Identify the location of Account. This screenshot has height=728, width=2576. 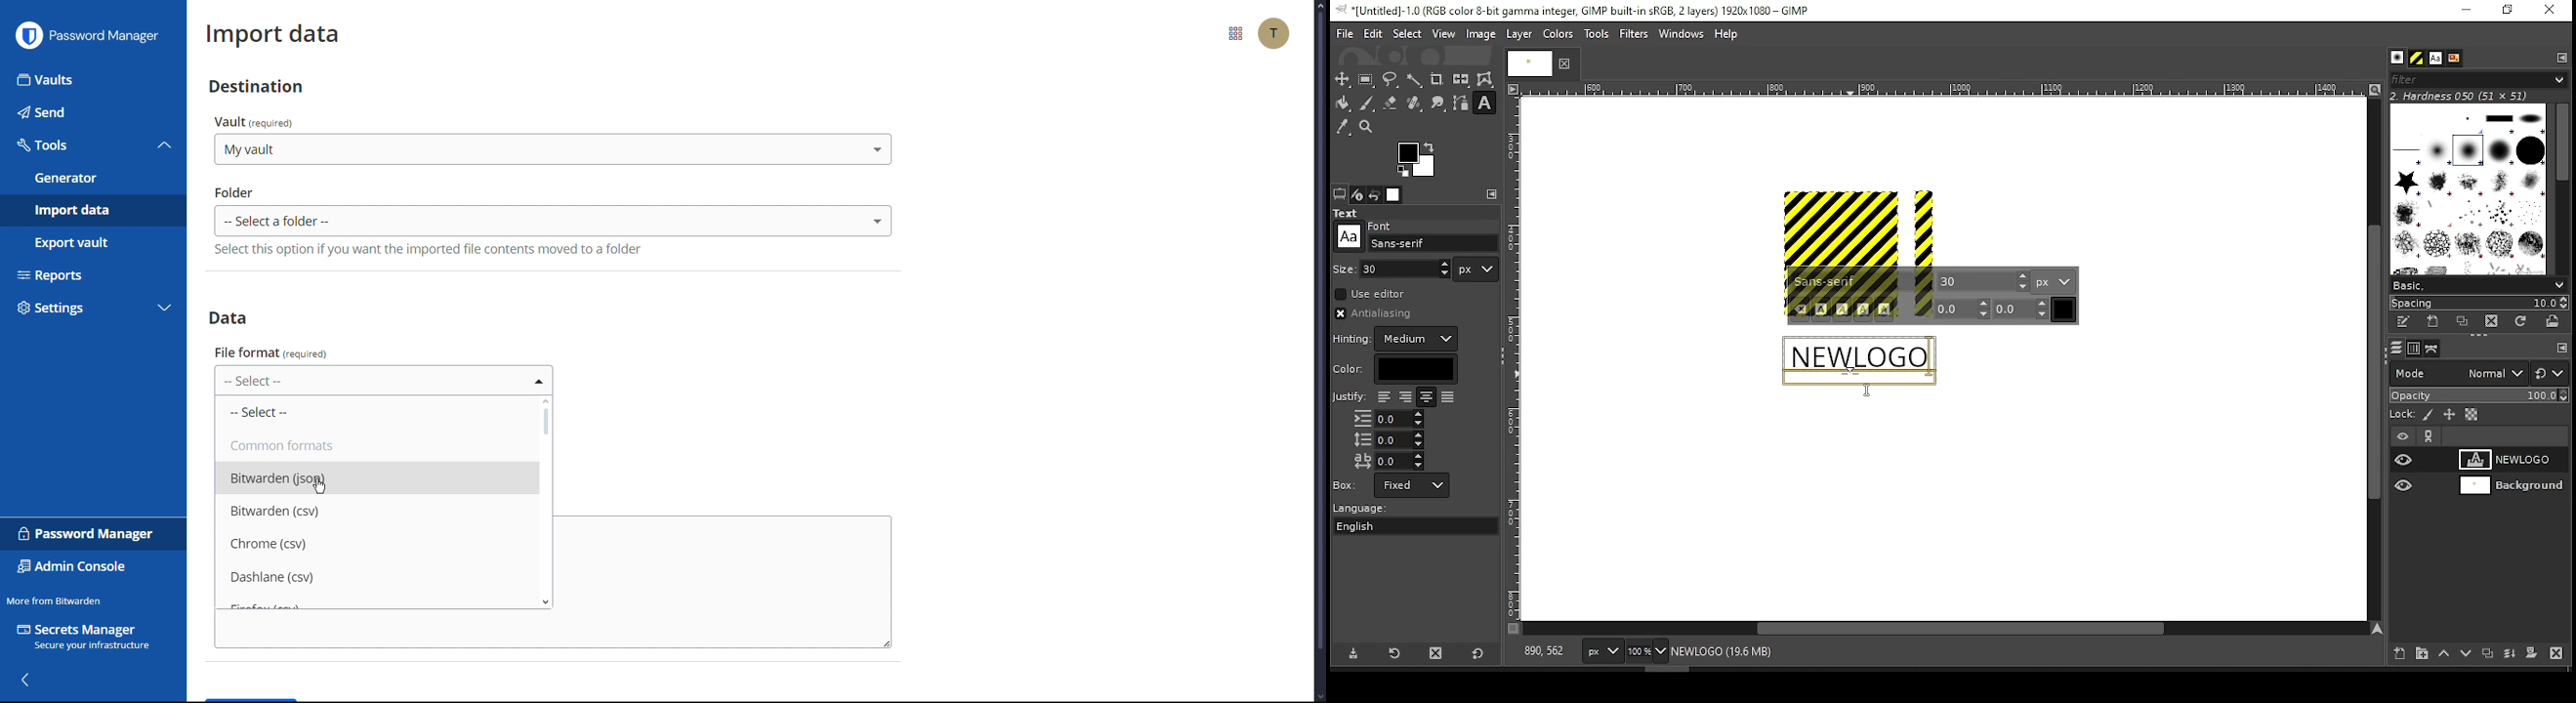
(1275, 33).